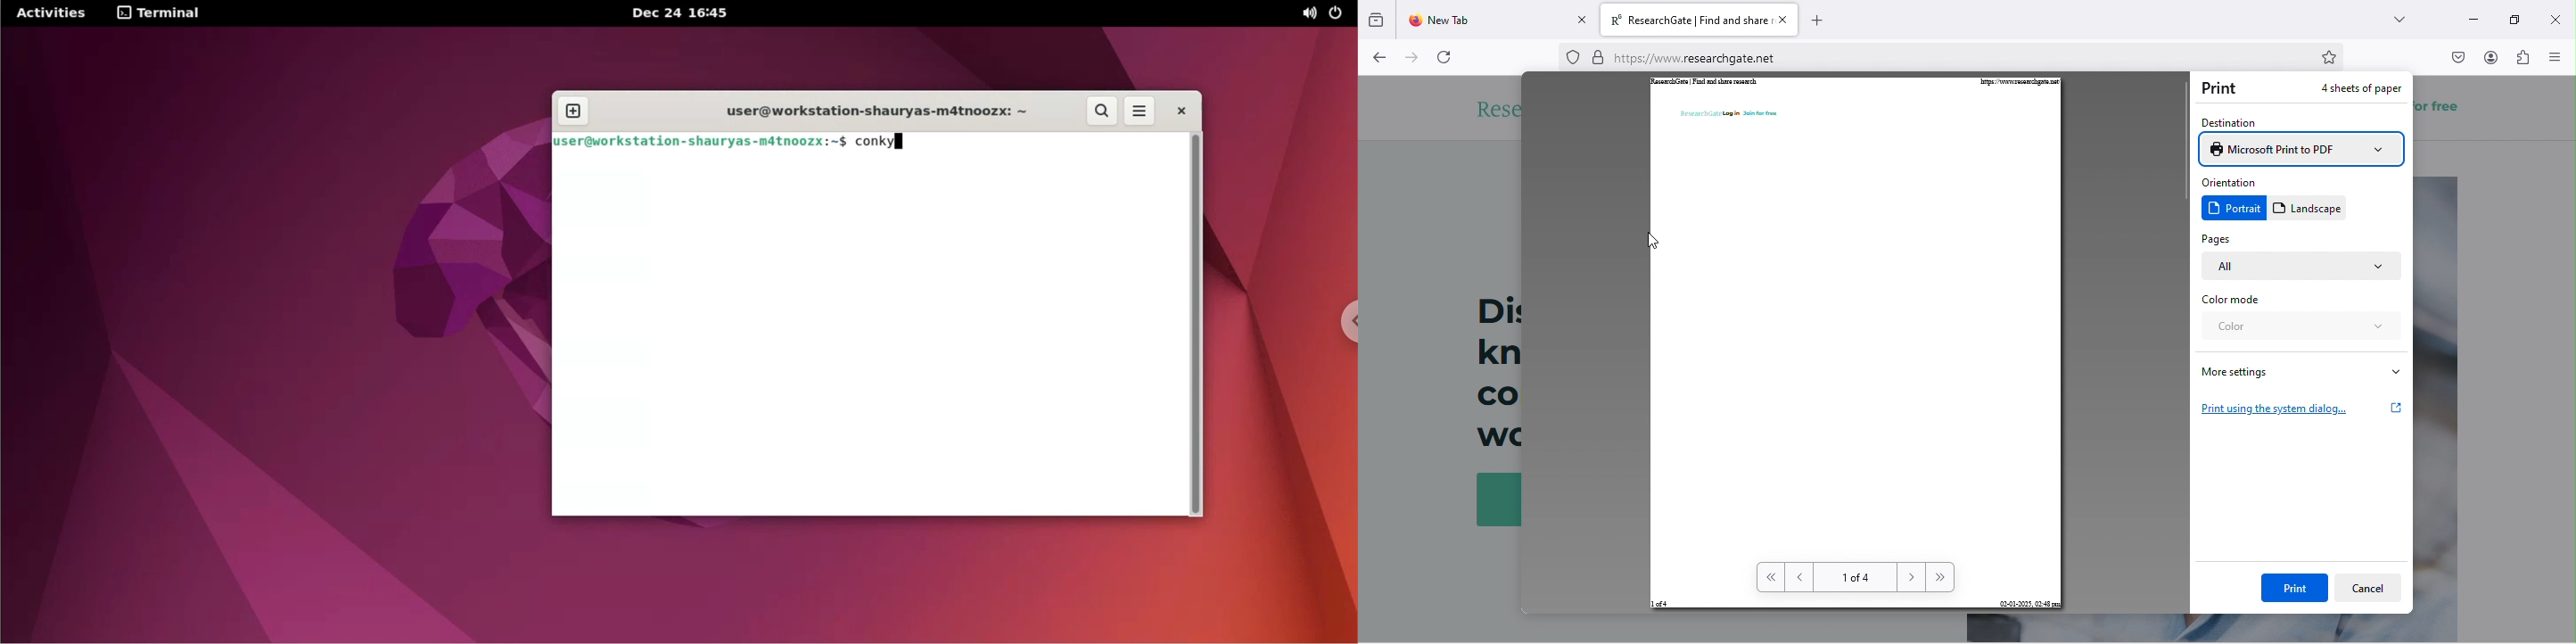 The image size is (2576, 644). Describe the element at coordinates (2238, 120) in the screenshot. I see `destination` at that location.